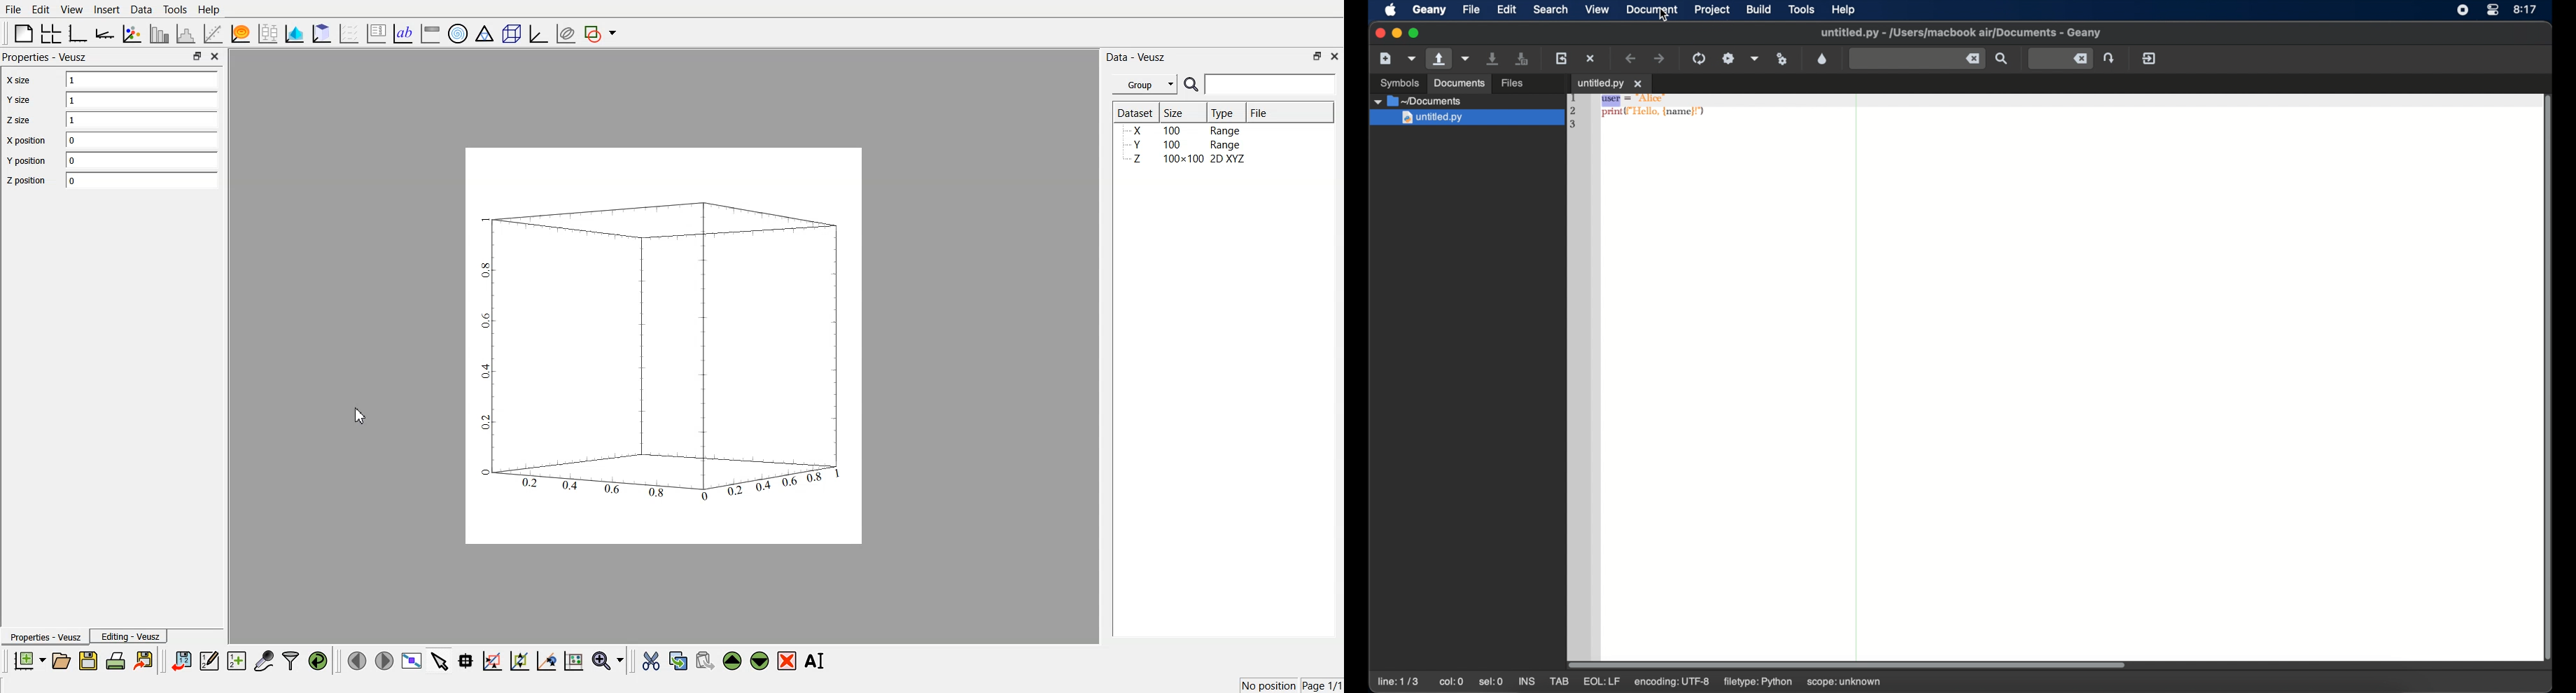 The image size is (2576, 700). I want to click on 3D Graph, so click(539, 34).